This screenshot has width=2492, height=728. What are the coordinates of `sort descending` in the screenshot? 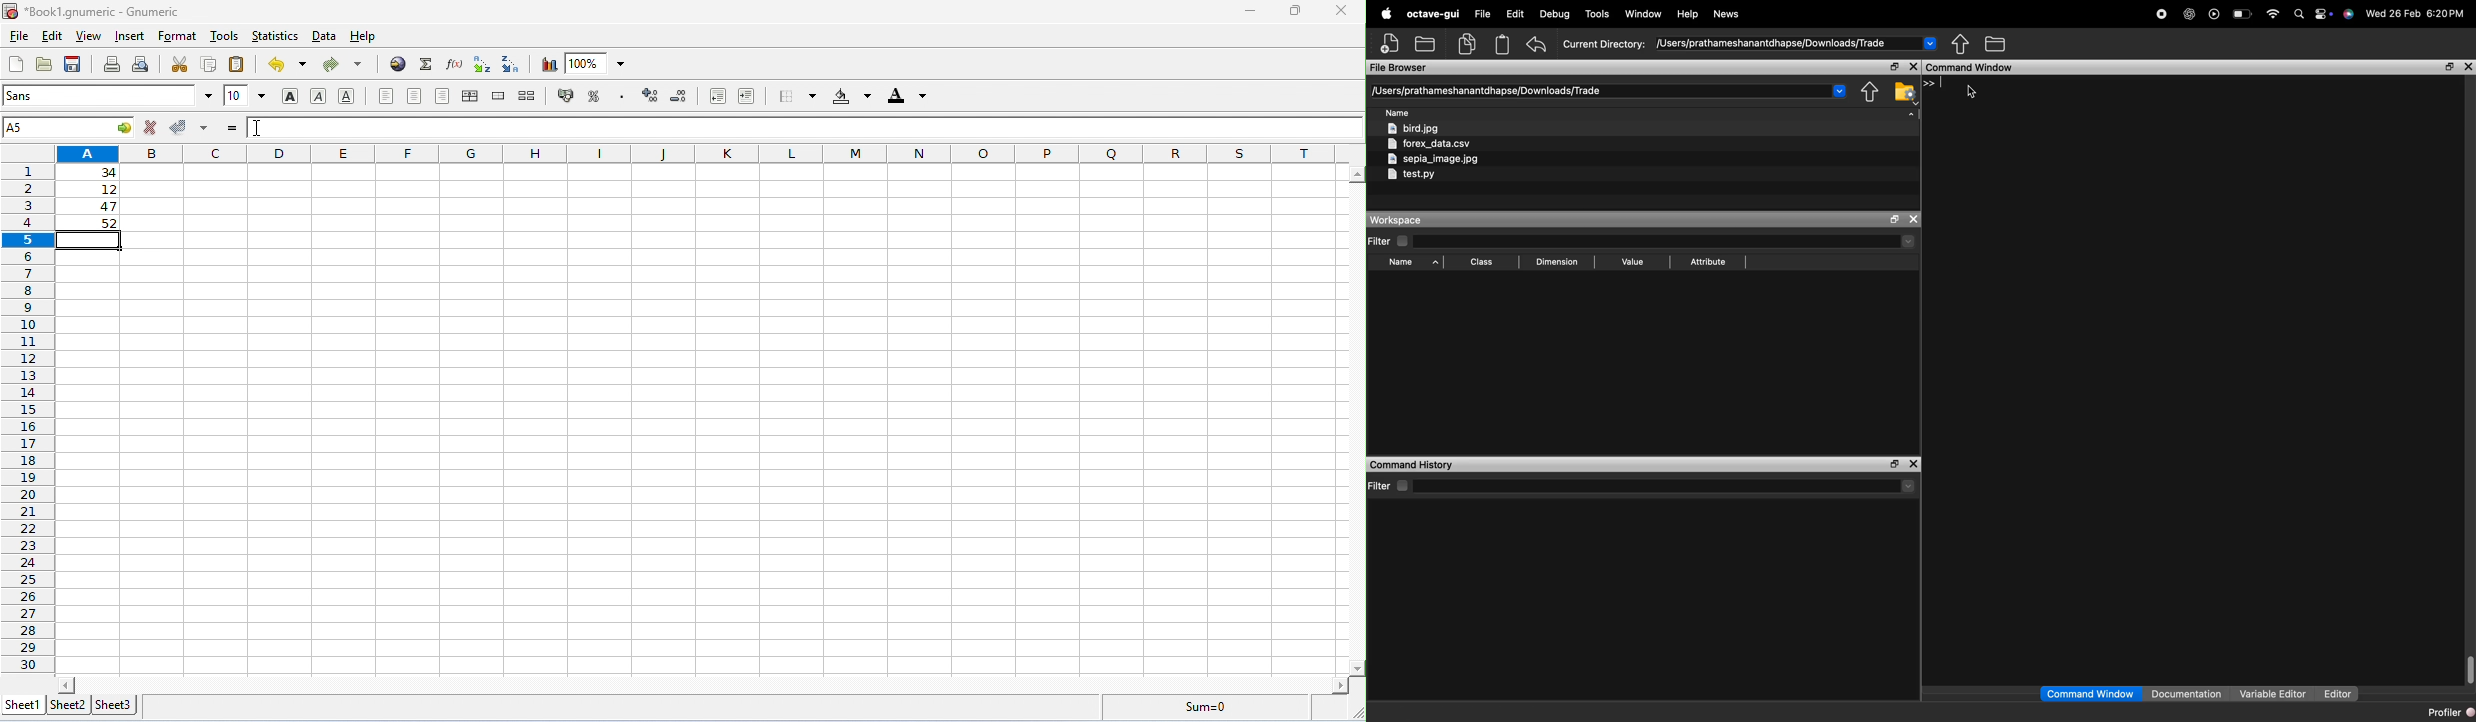 It's located at (513, 64).